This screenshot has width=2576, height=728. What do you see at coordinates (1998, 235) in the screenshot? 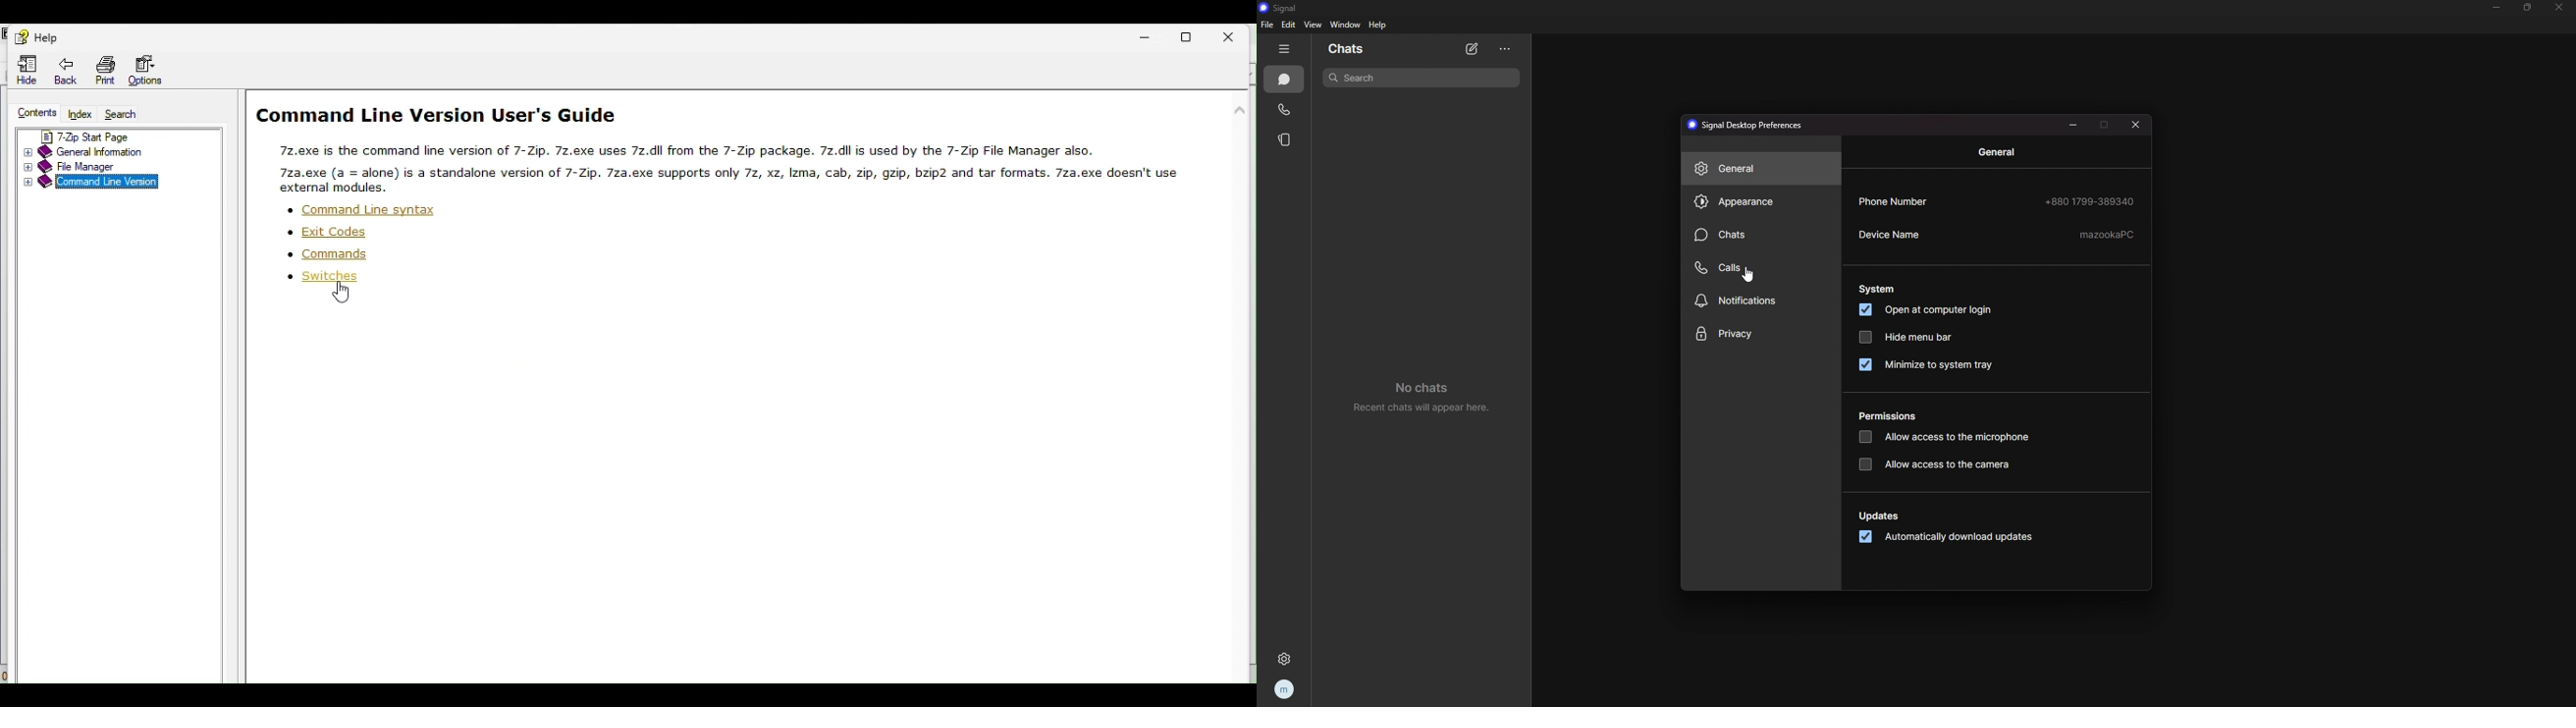
I see `device name` at bounding box center [1998, 235].